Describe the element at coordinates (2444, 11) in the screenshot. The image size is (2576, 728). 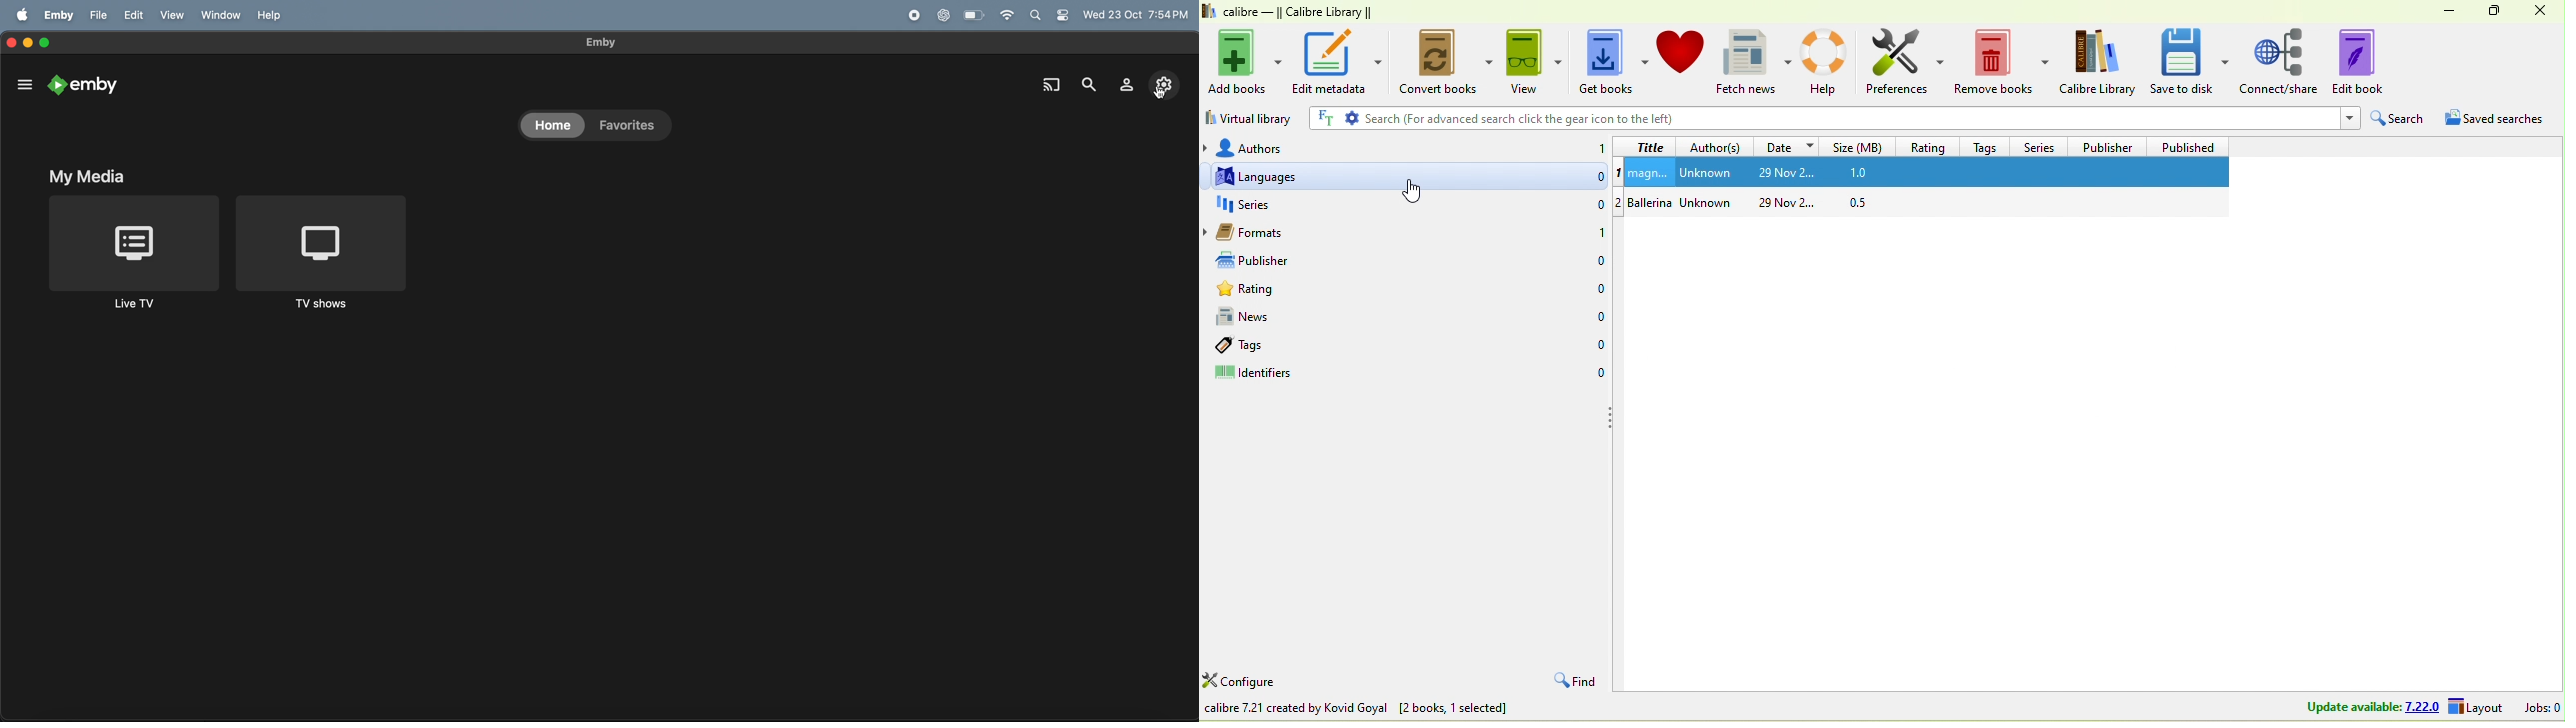
I see `minimize` at that location.